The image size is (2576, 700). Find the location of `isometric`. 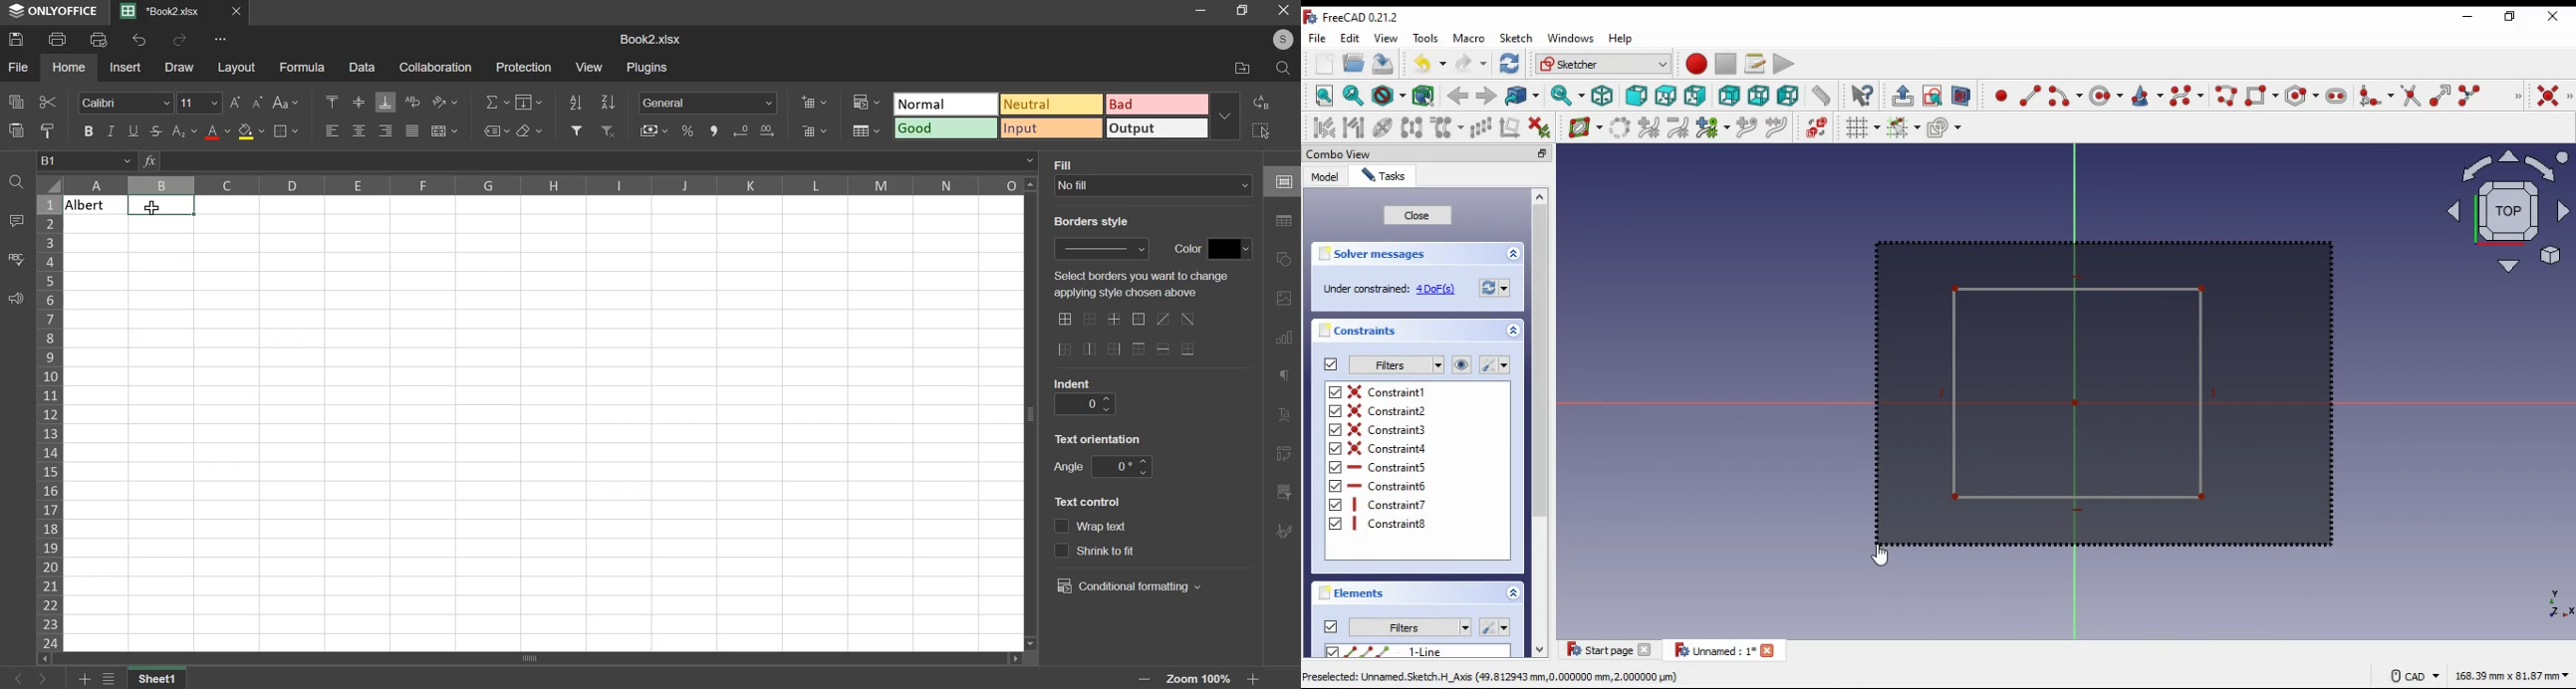

isometric is located at coordinates (1603, 96).